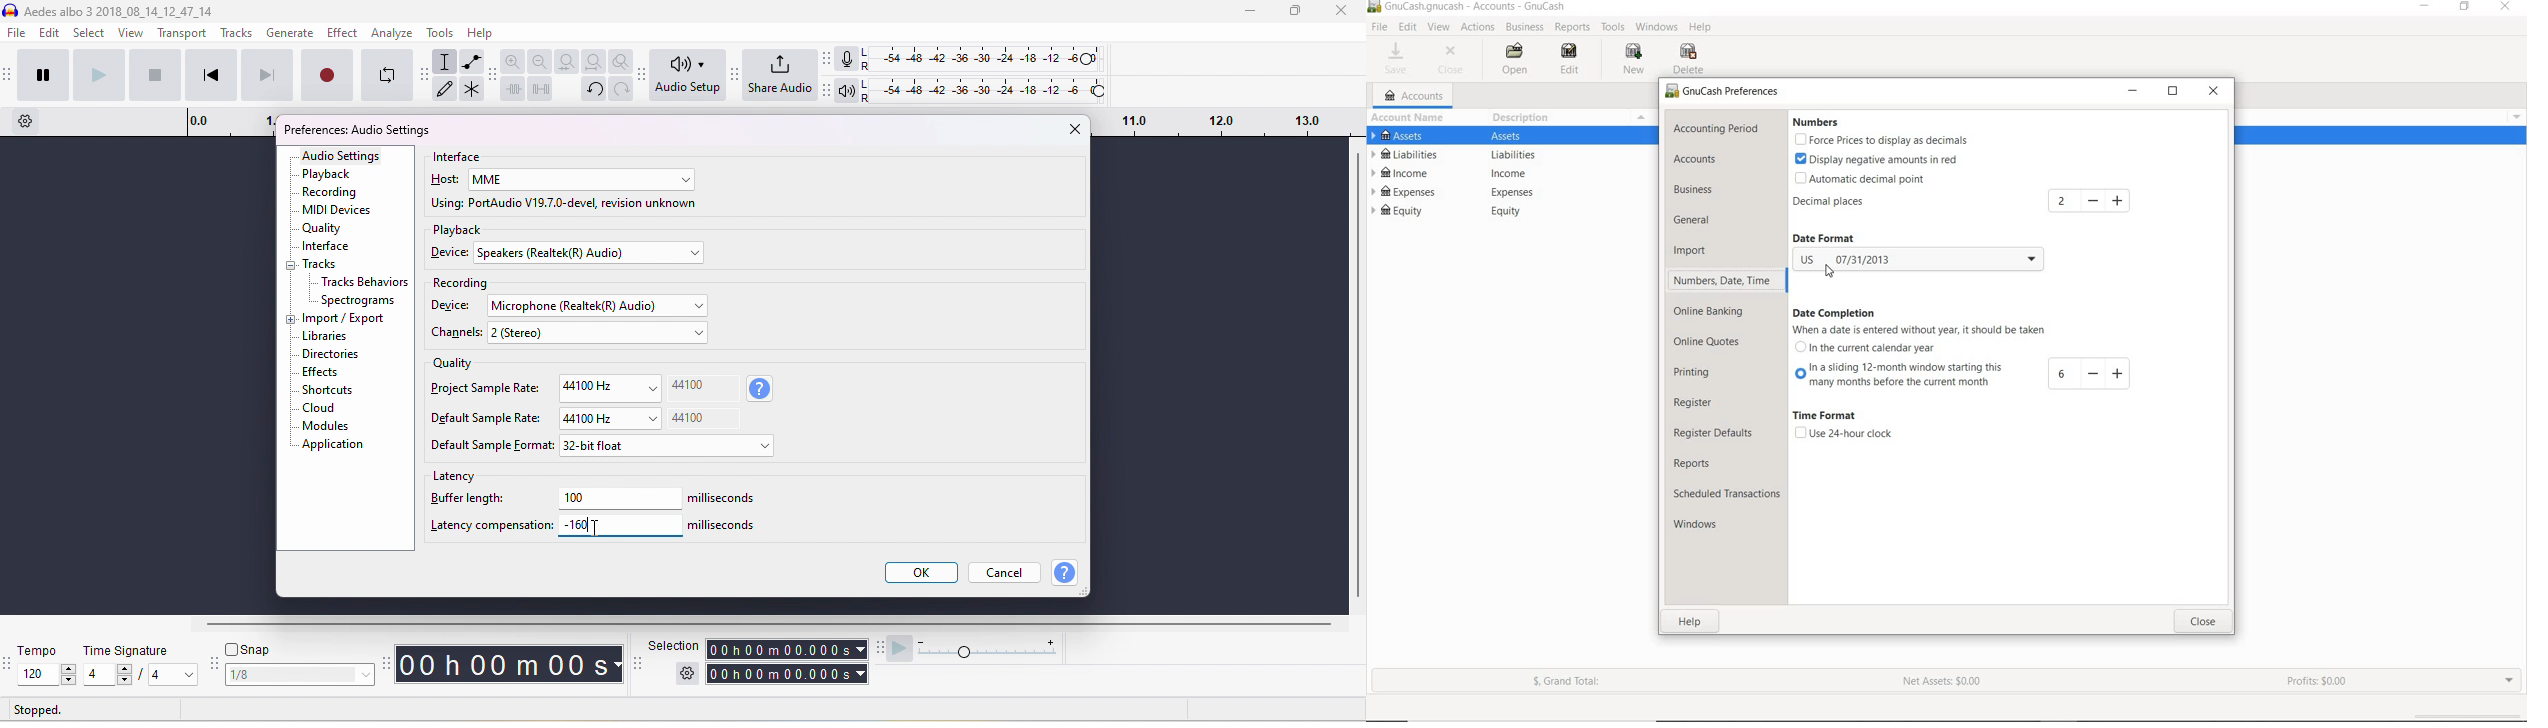 This screenshot has height=728, width=2548. I want to click on buffer length, so click(470, 499).